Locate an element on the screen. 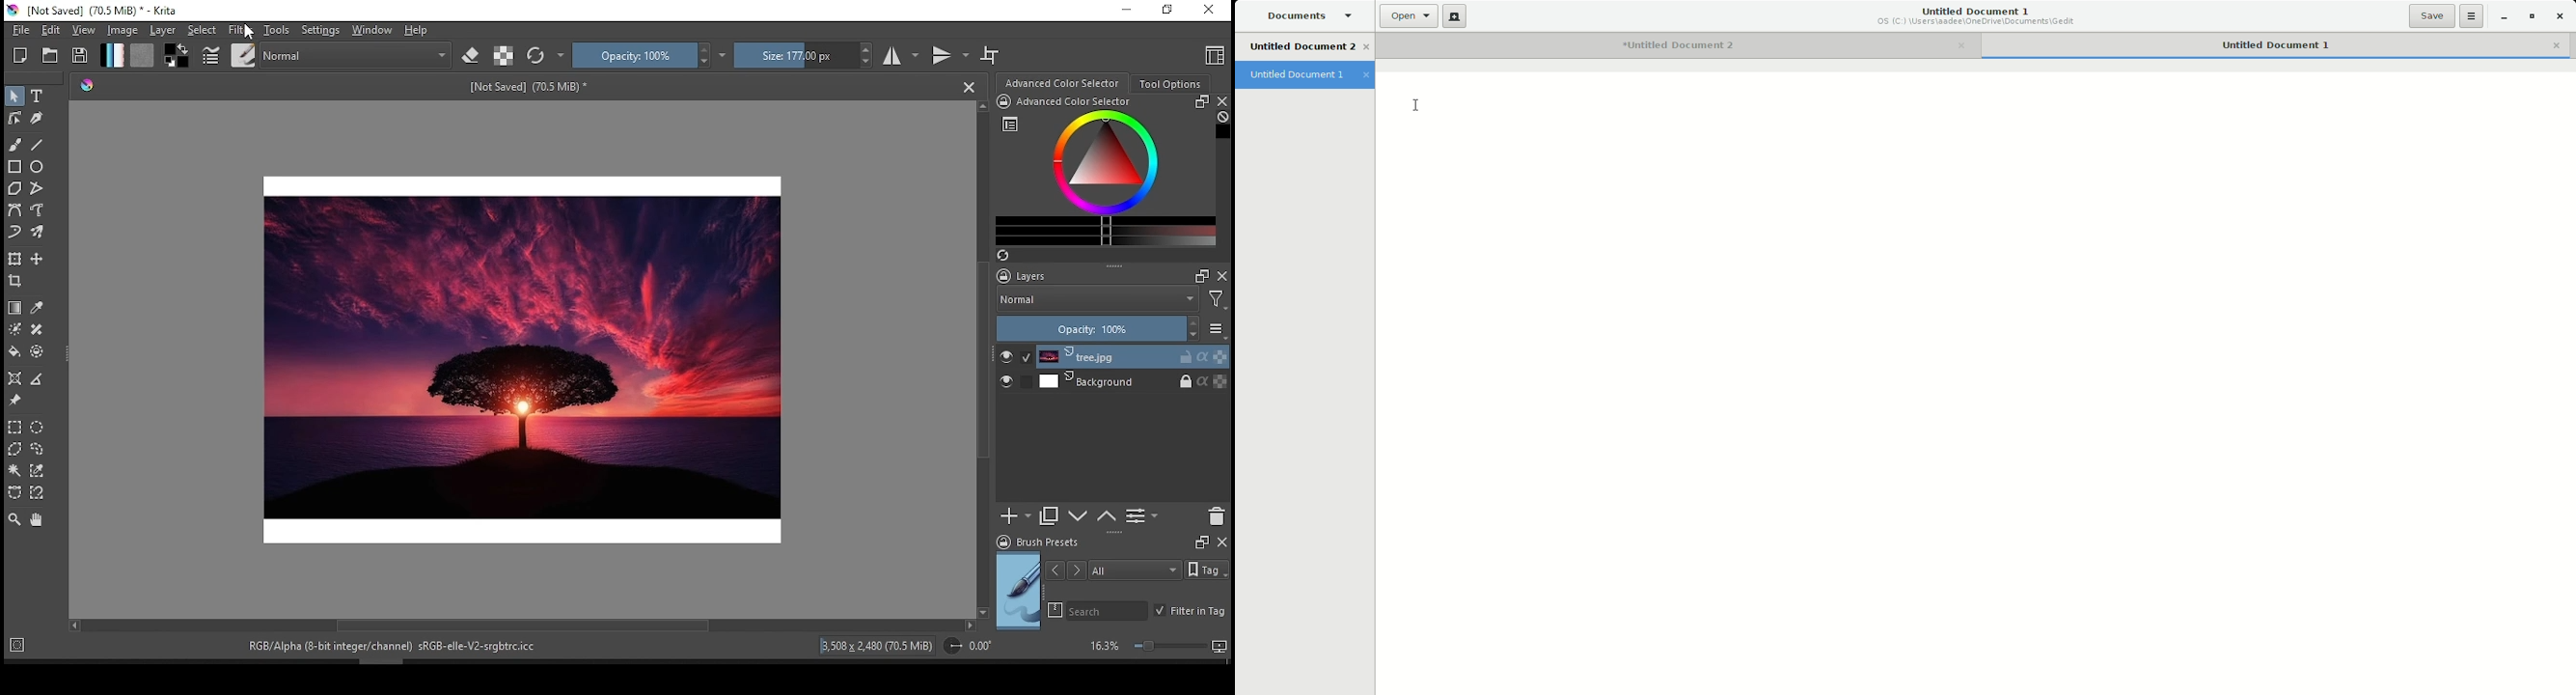  zoom tool is located at coordinates (14, 520).